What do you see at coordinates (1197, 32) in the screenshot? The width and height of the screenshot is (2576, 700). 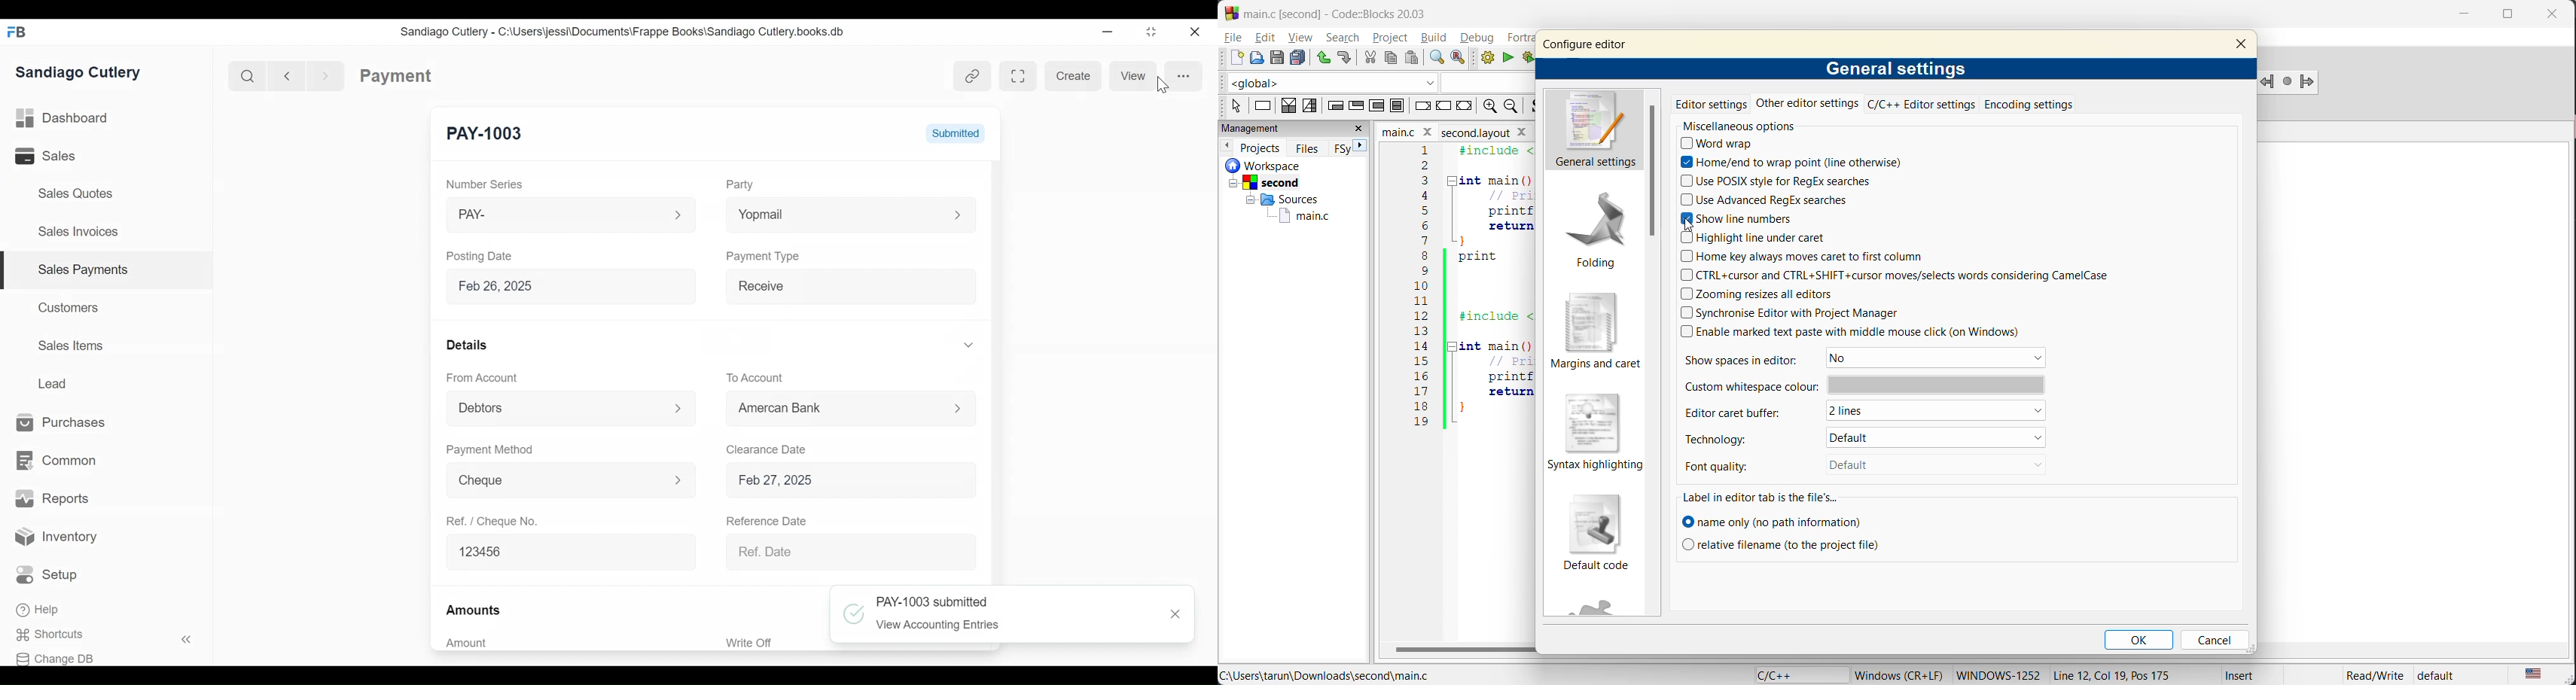 I see `Close ` at bounding box center [1197, 32].